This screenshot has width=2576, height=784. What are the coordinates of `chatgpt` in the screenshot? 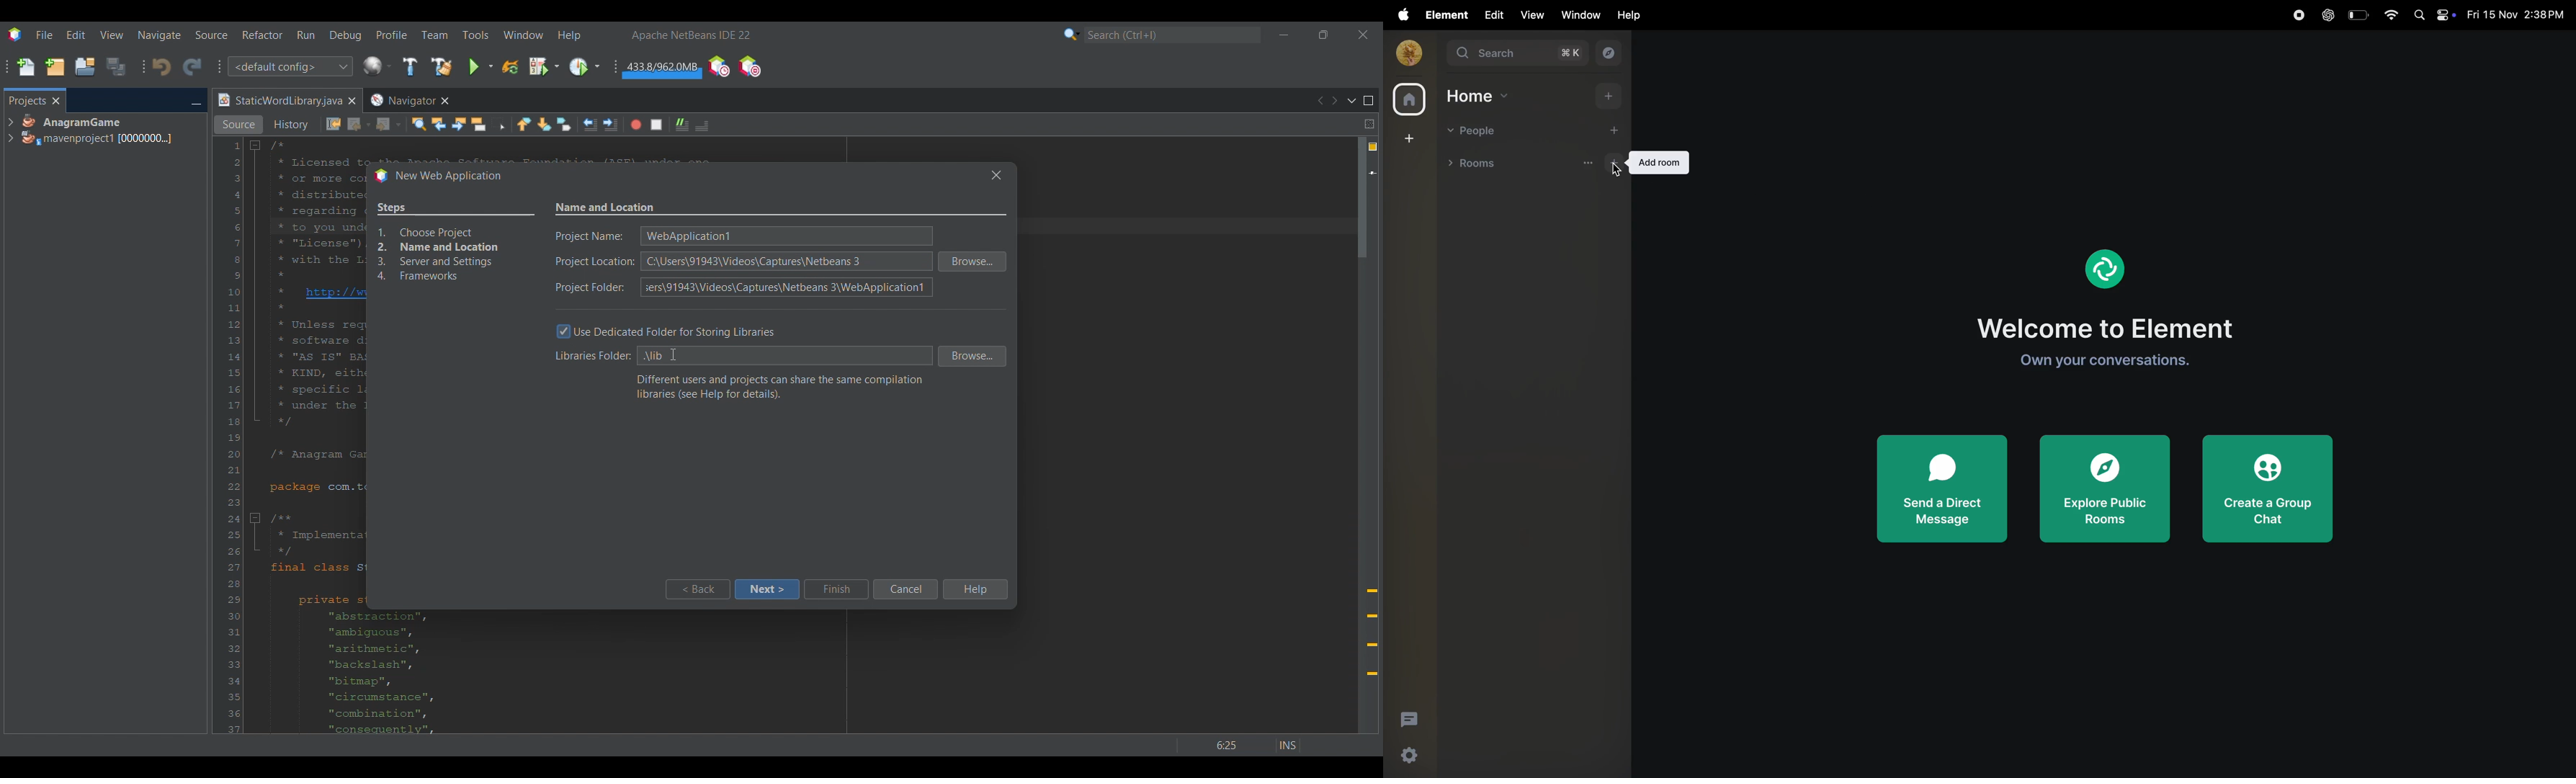 It's located at (2327, 16).